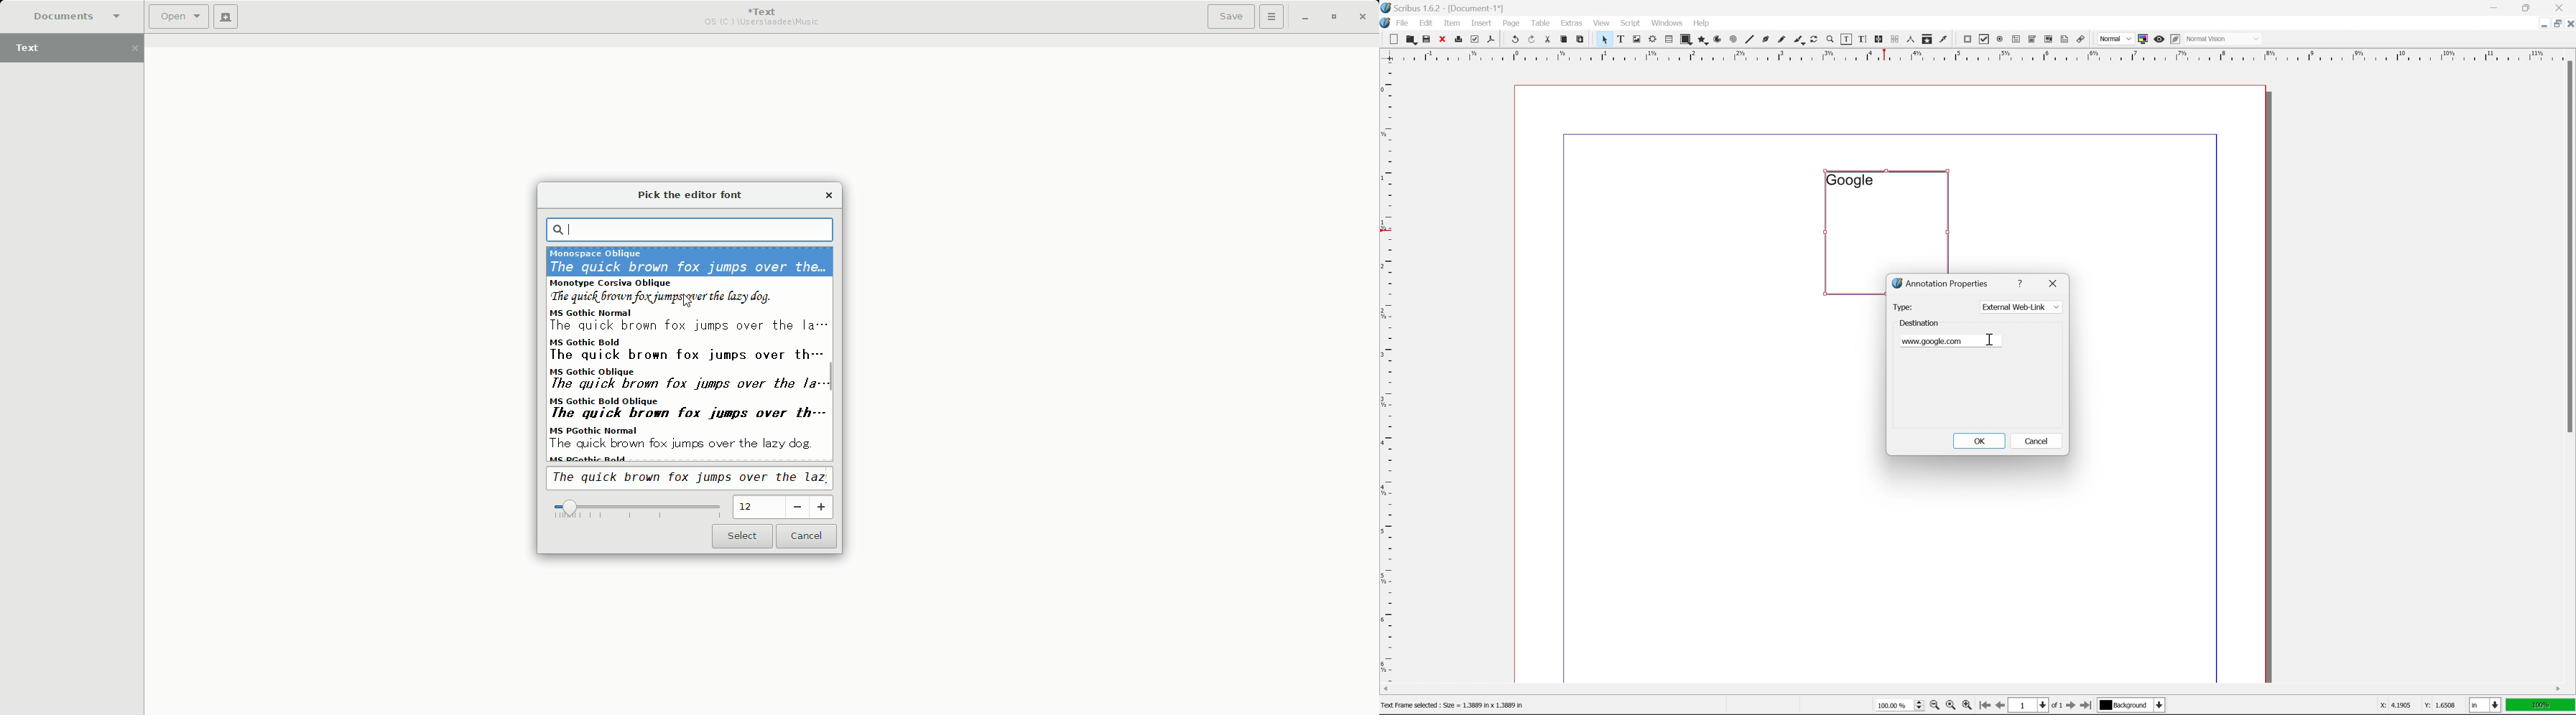  What do you see at coordinates (2541, 705) in the screenshot?
I see `100%` at bounding box center [2541, 705].